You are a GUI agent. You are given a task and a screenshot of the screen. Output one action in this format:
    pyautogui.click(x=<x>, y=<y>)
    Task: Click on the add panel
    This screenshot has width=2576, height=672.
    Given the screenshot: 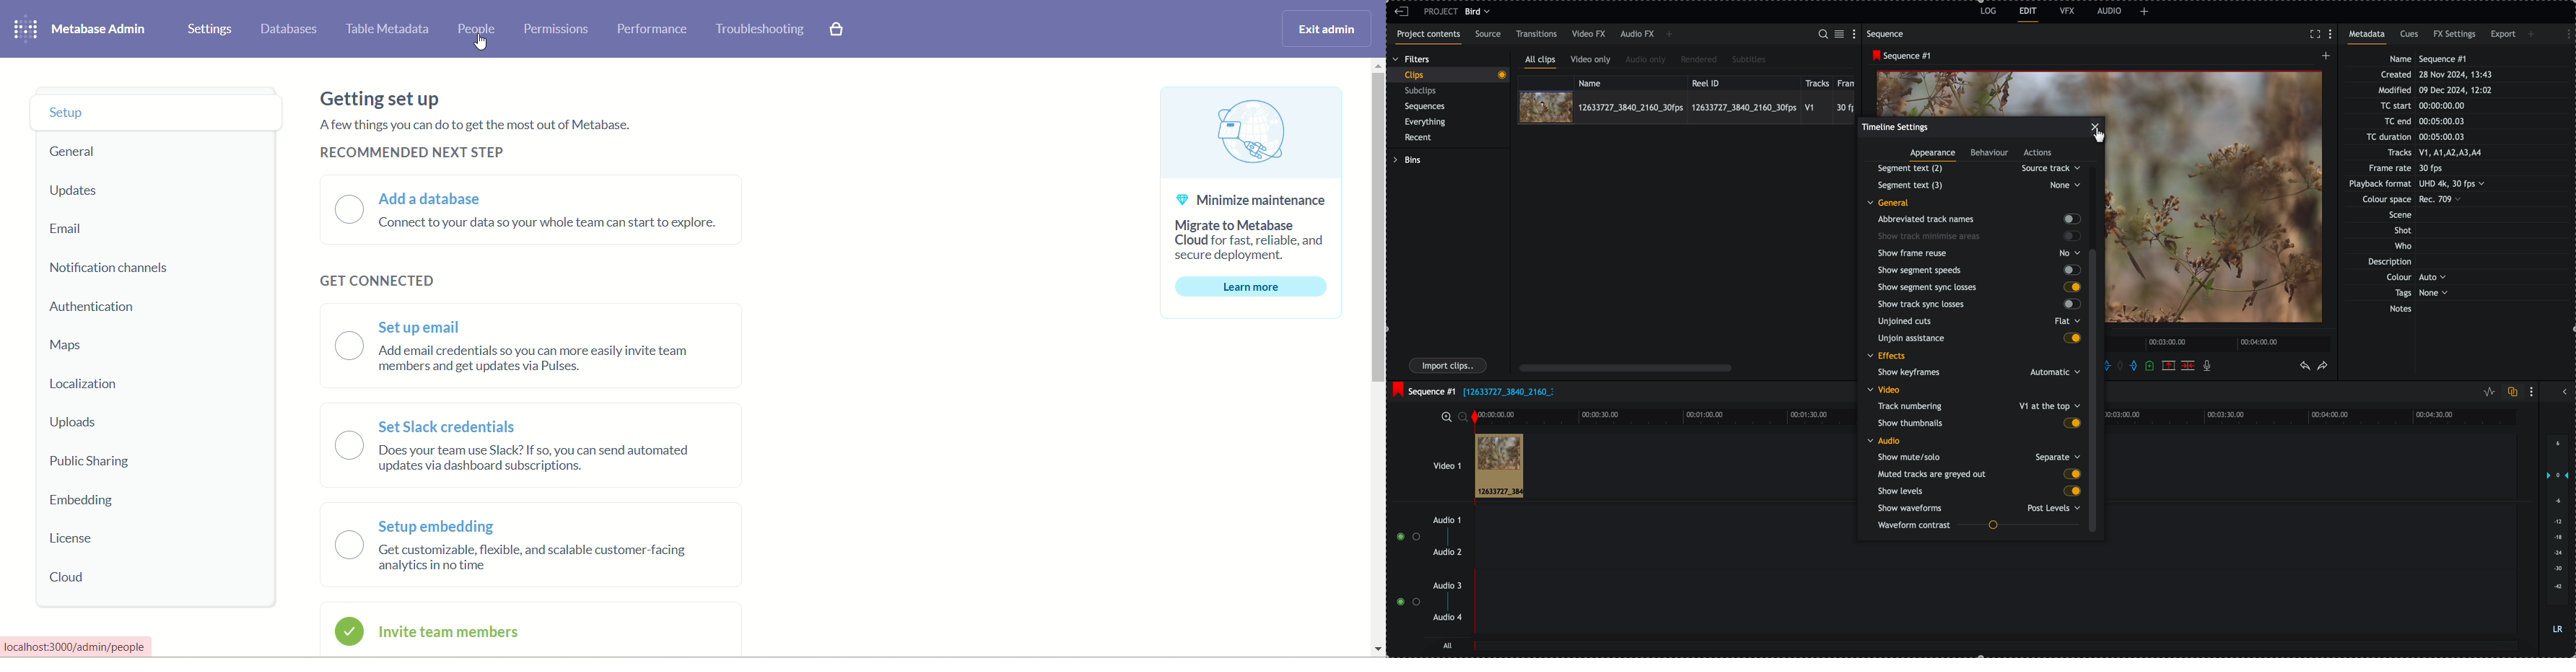 What is the action you would take?
    pyautogui.click(x=1669, y=35)
    